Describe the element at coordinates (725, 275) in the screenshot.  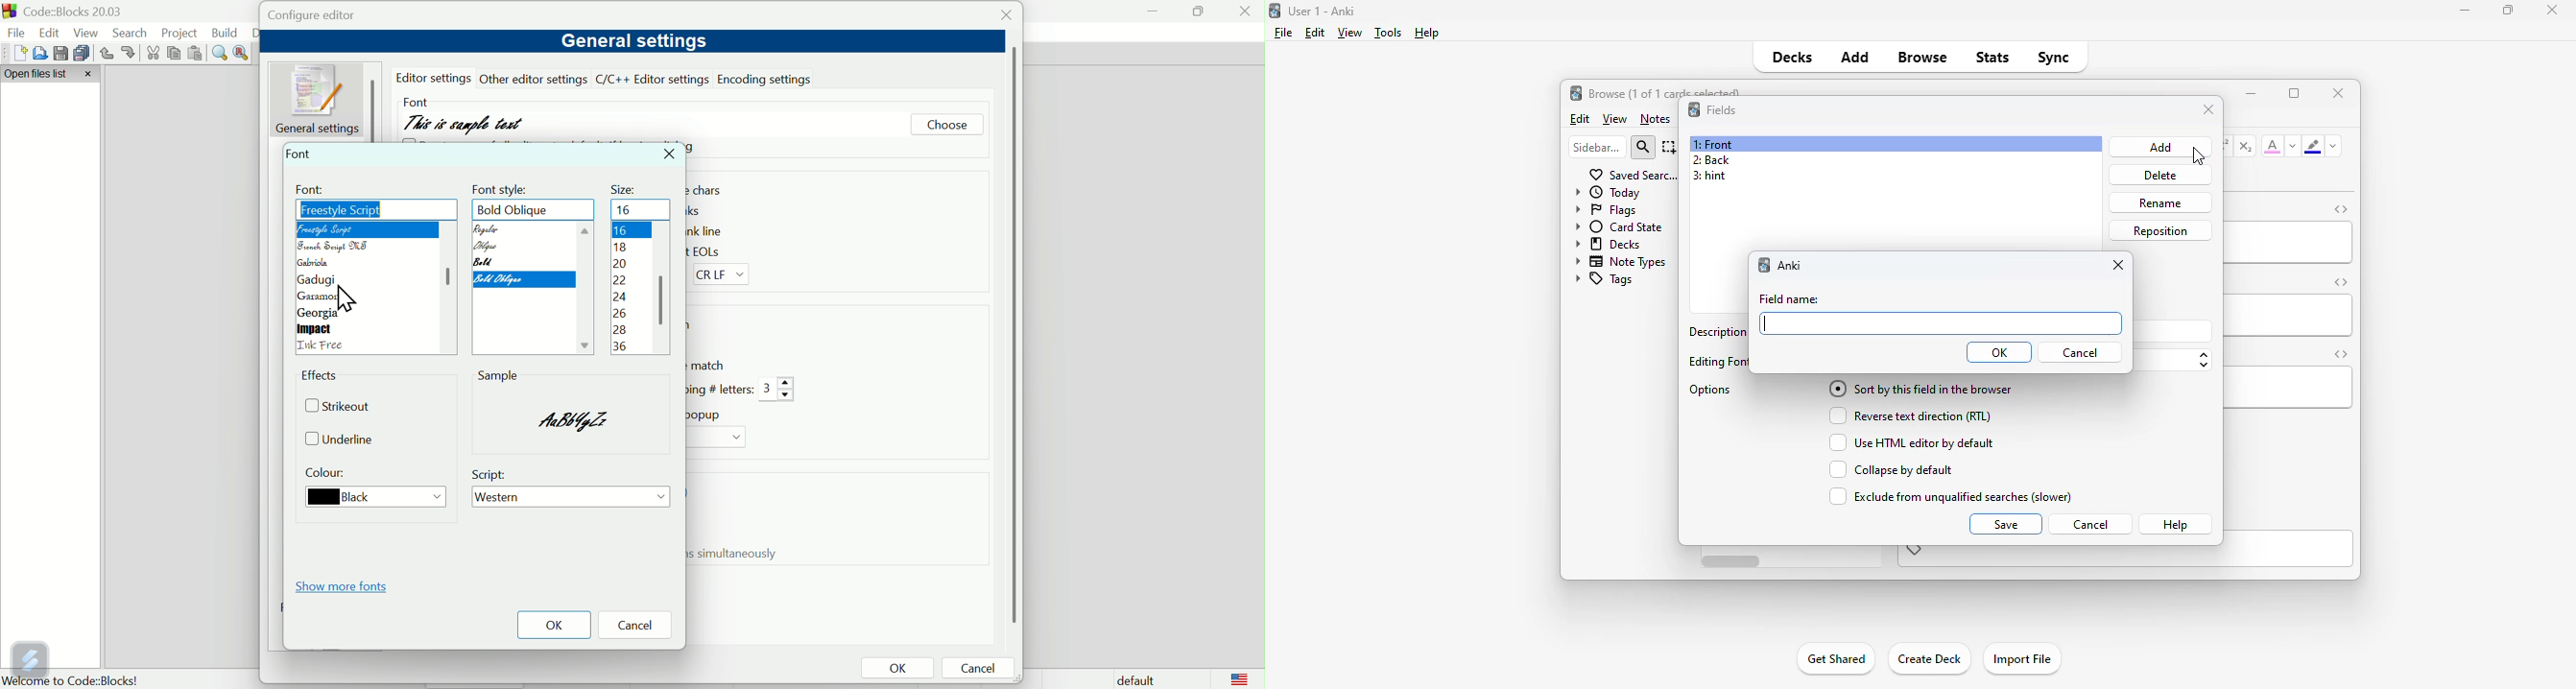
I see `CR LF` at that location.